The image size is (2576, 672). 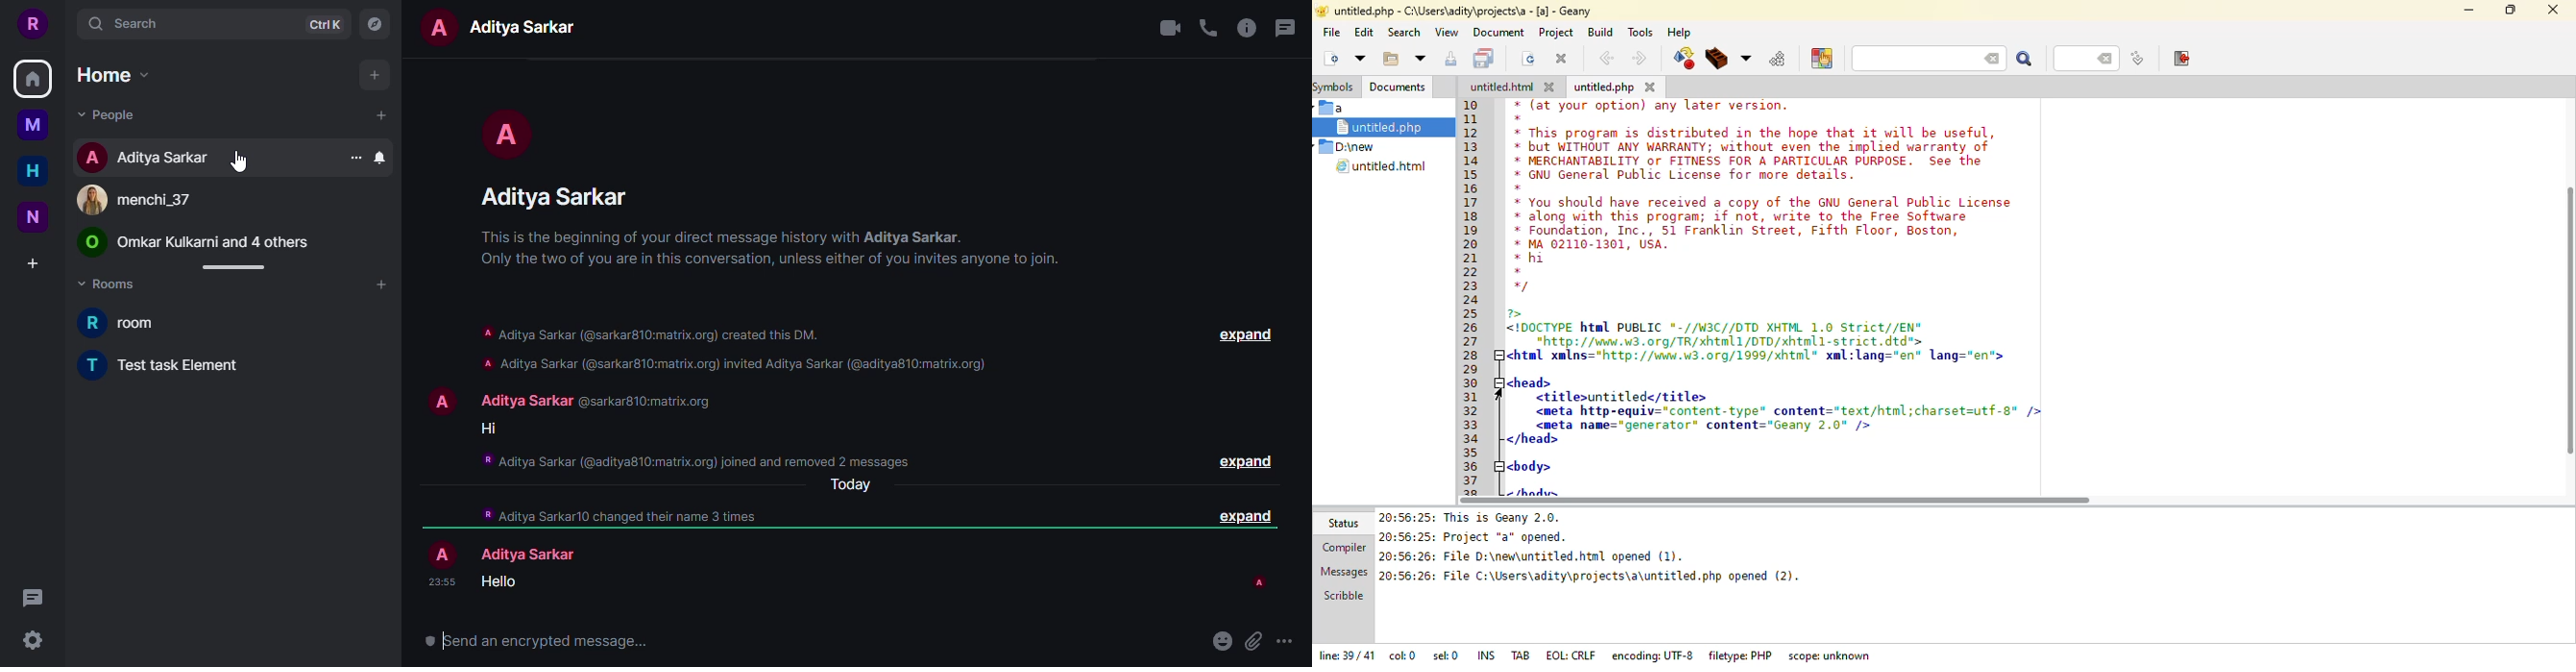 What do you see at coordinates (489, 429) in the screenshot?
I see `hi` at bounding box center [489, 429].